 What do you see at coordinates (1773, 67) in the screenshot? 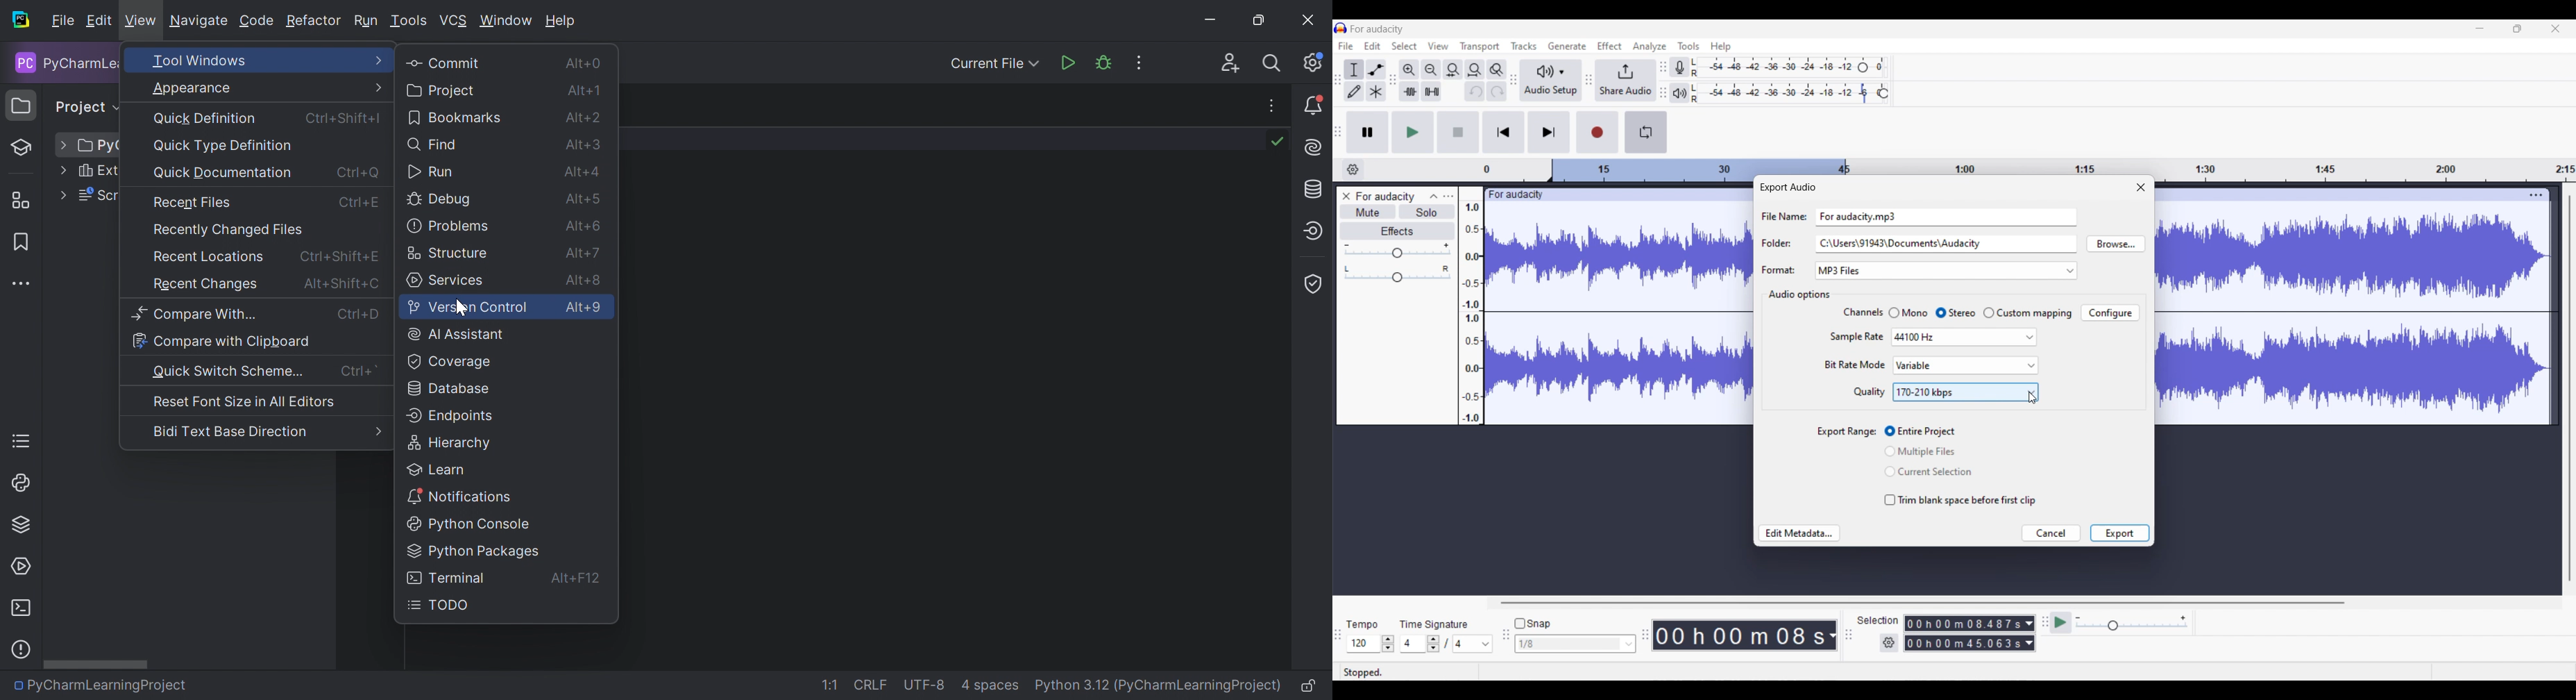
I see `Recording level` at bounding box center [1773, 67].